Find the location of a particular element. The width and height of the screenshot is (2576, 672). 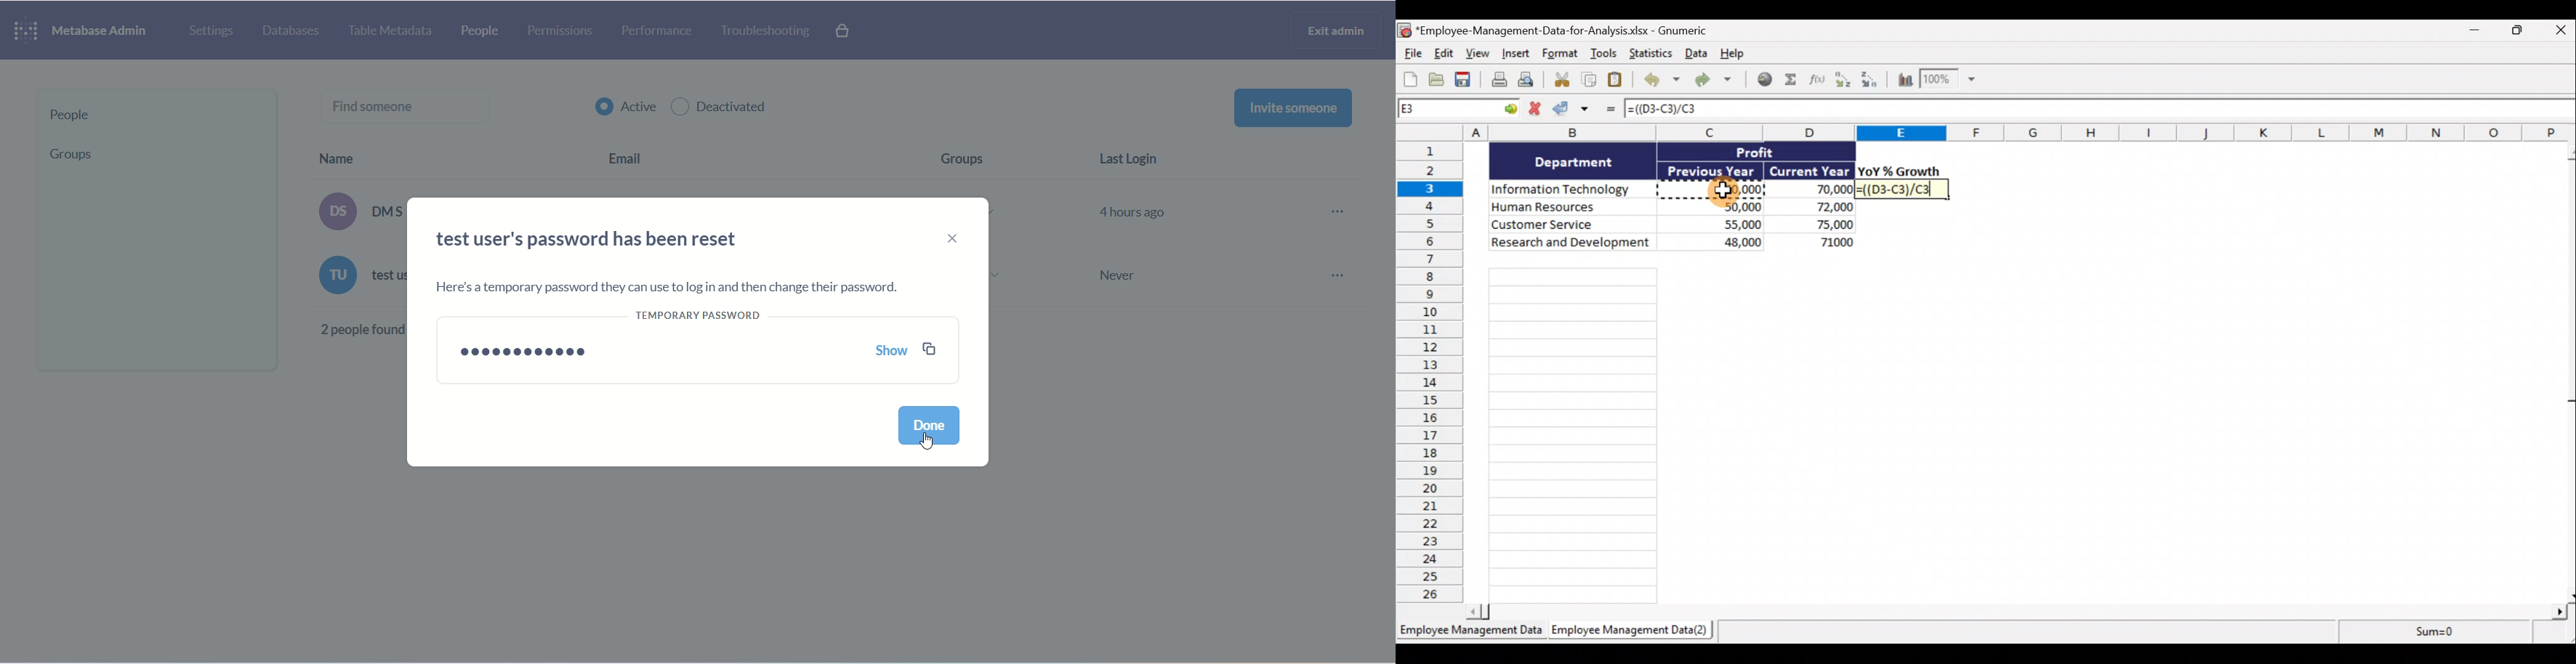

Copy selection is located at coordinates (1589, 81).